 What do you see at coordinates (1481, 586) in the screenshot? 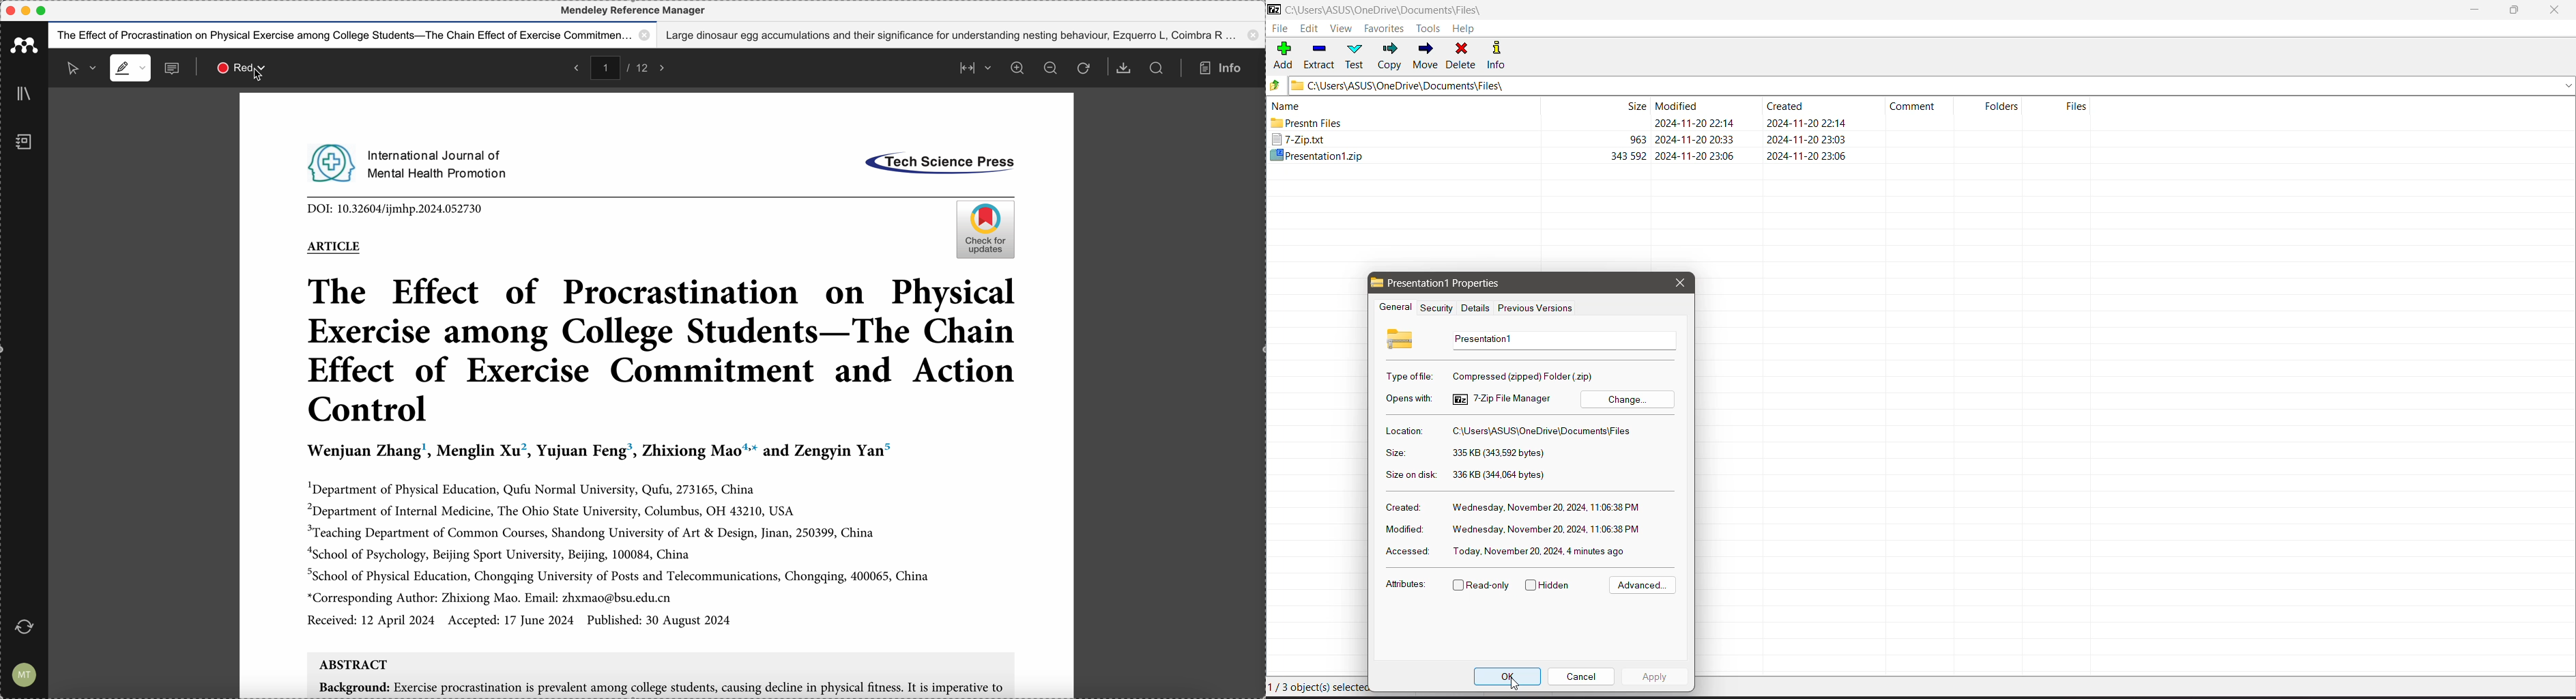
I see `Read-only - Click to enable/disable` at bounding box center [1481, 586].